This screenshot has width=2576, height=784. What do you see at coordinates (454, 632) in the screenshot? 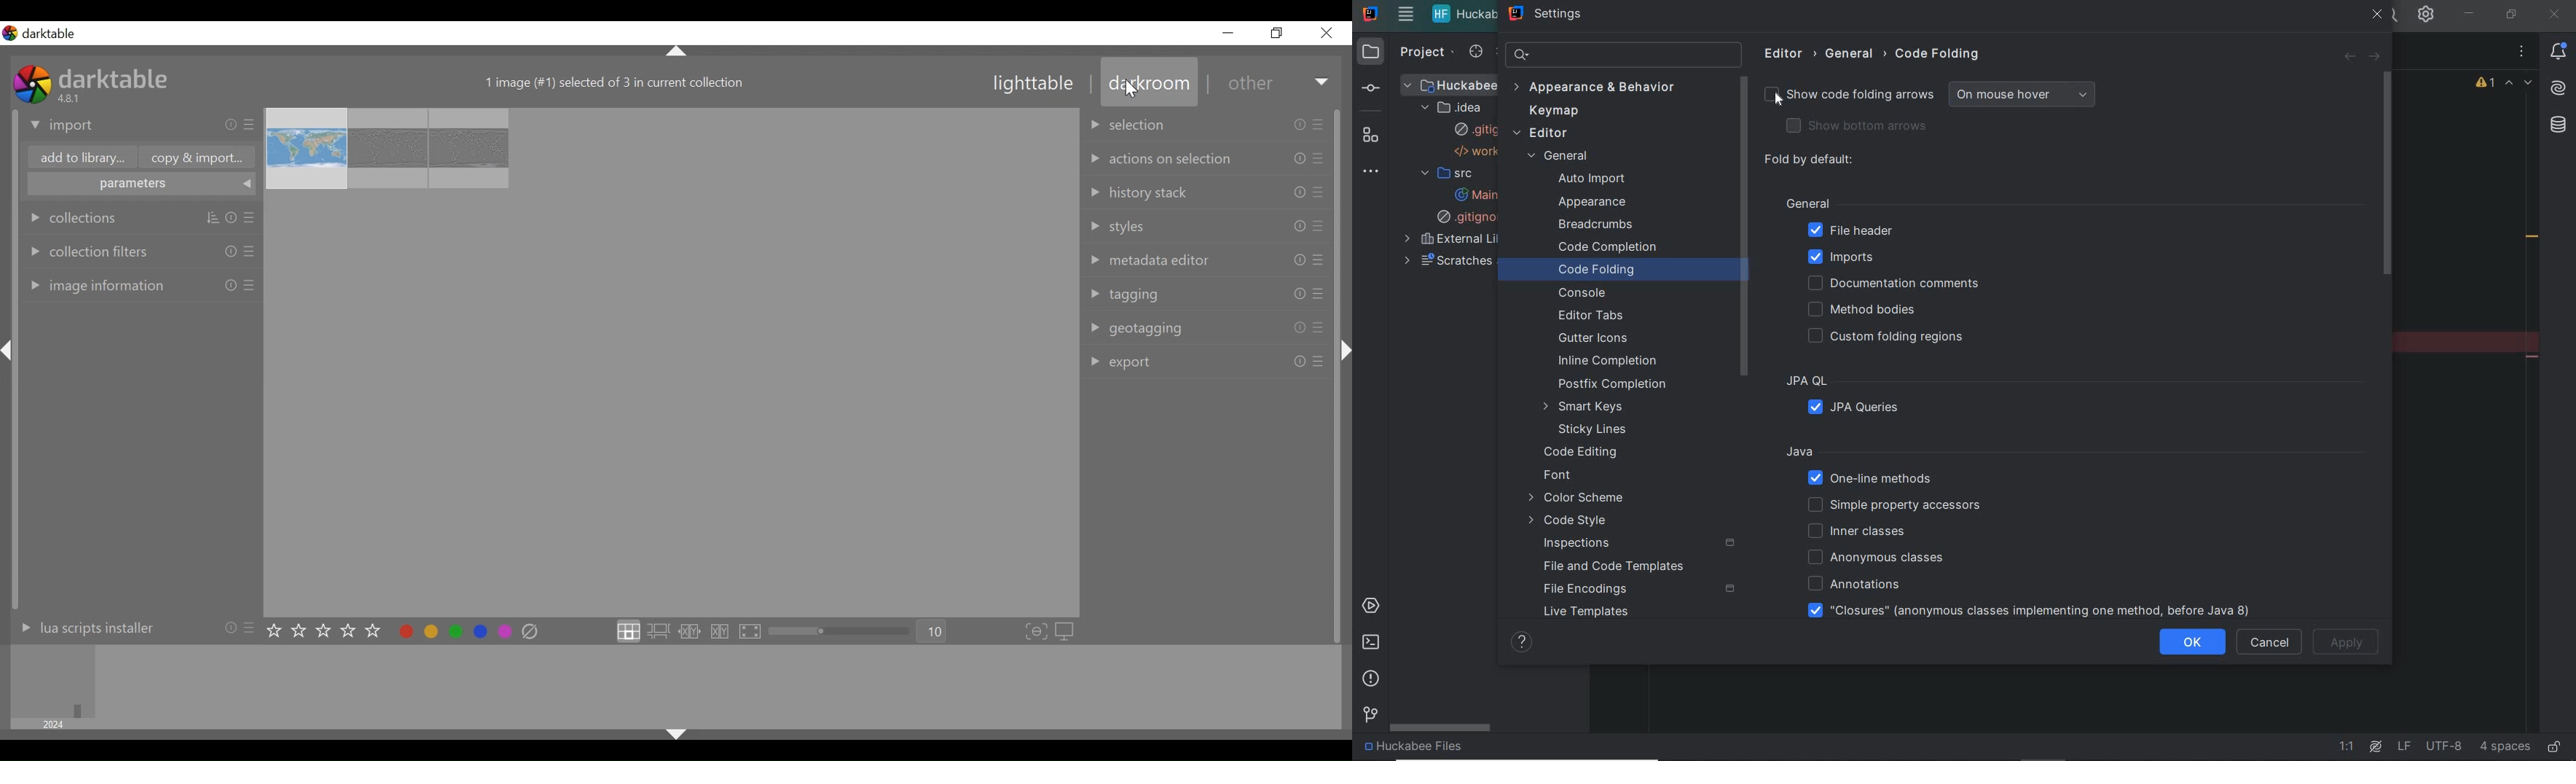
I see `toggle color label` at bounding box center [454, 632].